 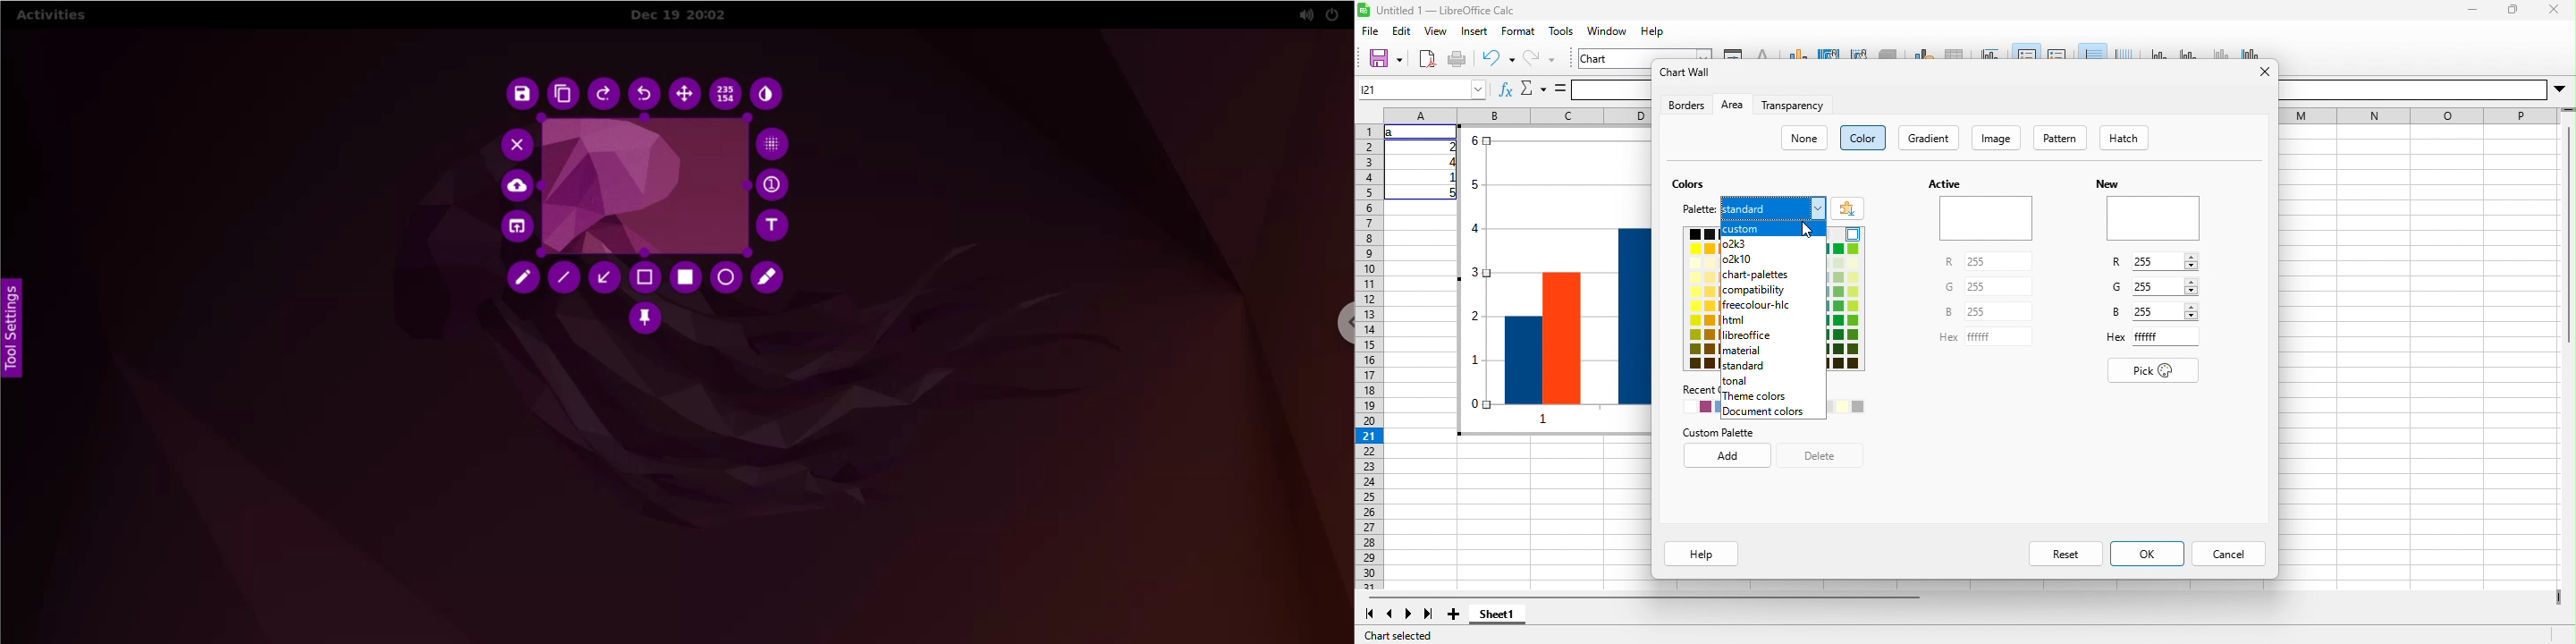 What do you see at coordinates (2060, 138) in the screenshot?
I see `pattern` at bounding box center [2060, 138].